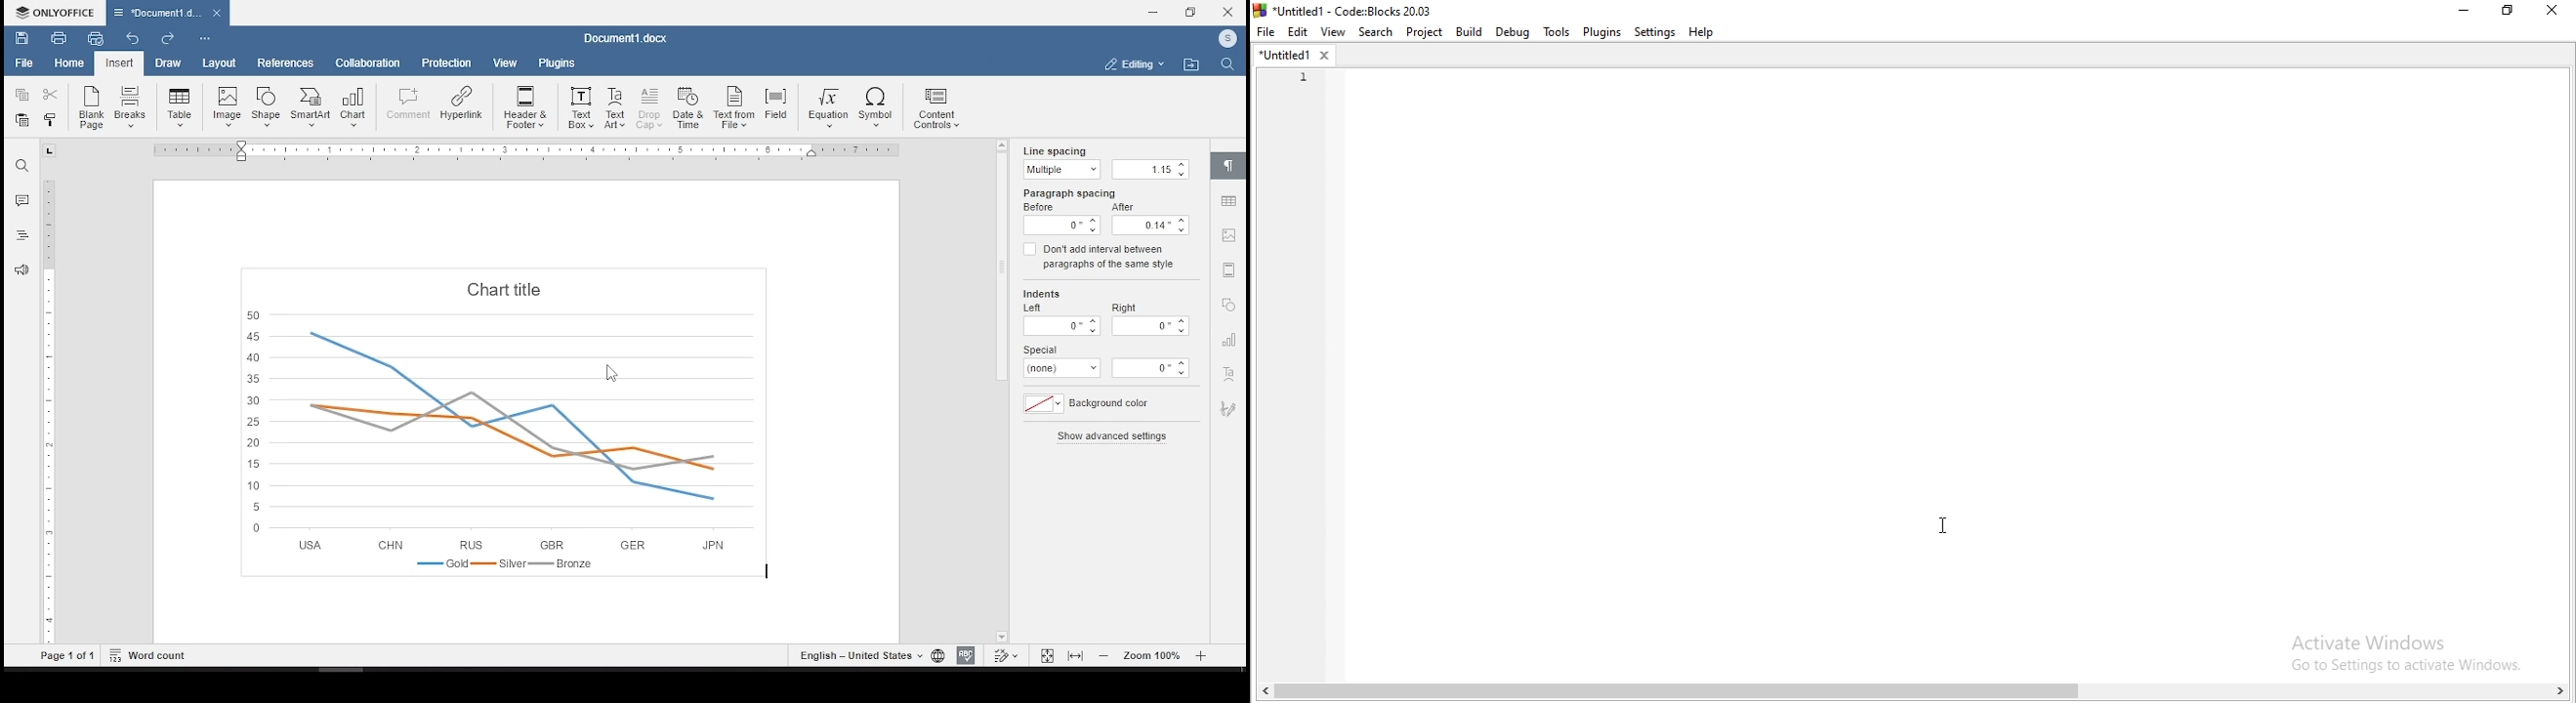 Image resolution: width=2576 pixels, height=728 pixels. I want to click on track changes, so click(1006, 656).